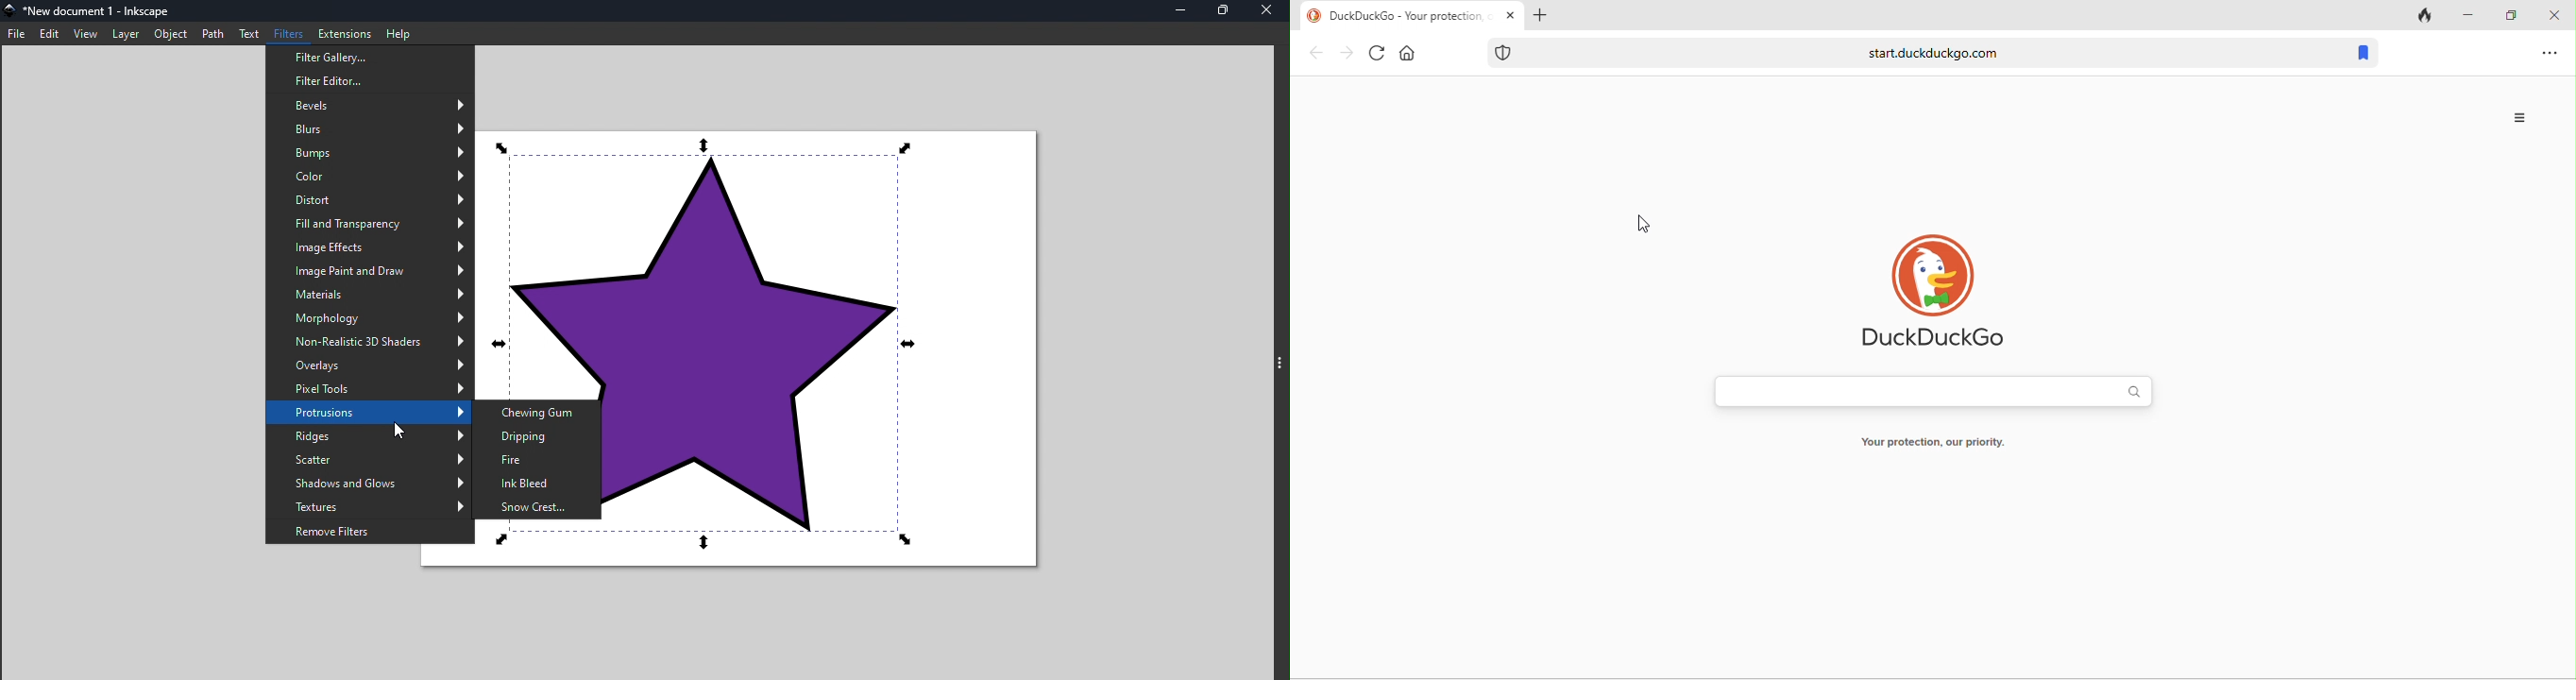 The width and height of the screenshot is (2576, 700). What do you see at coordinates (251, 33) in the screenshot?
I see `Text` at bounding box center [251, 33].